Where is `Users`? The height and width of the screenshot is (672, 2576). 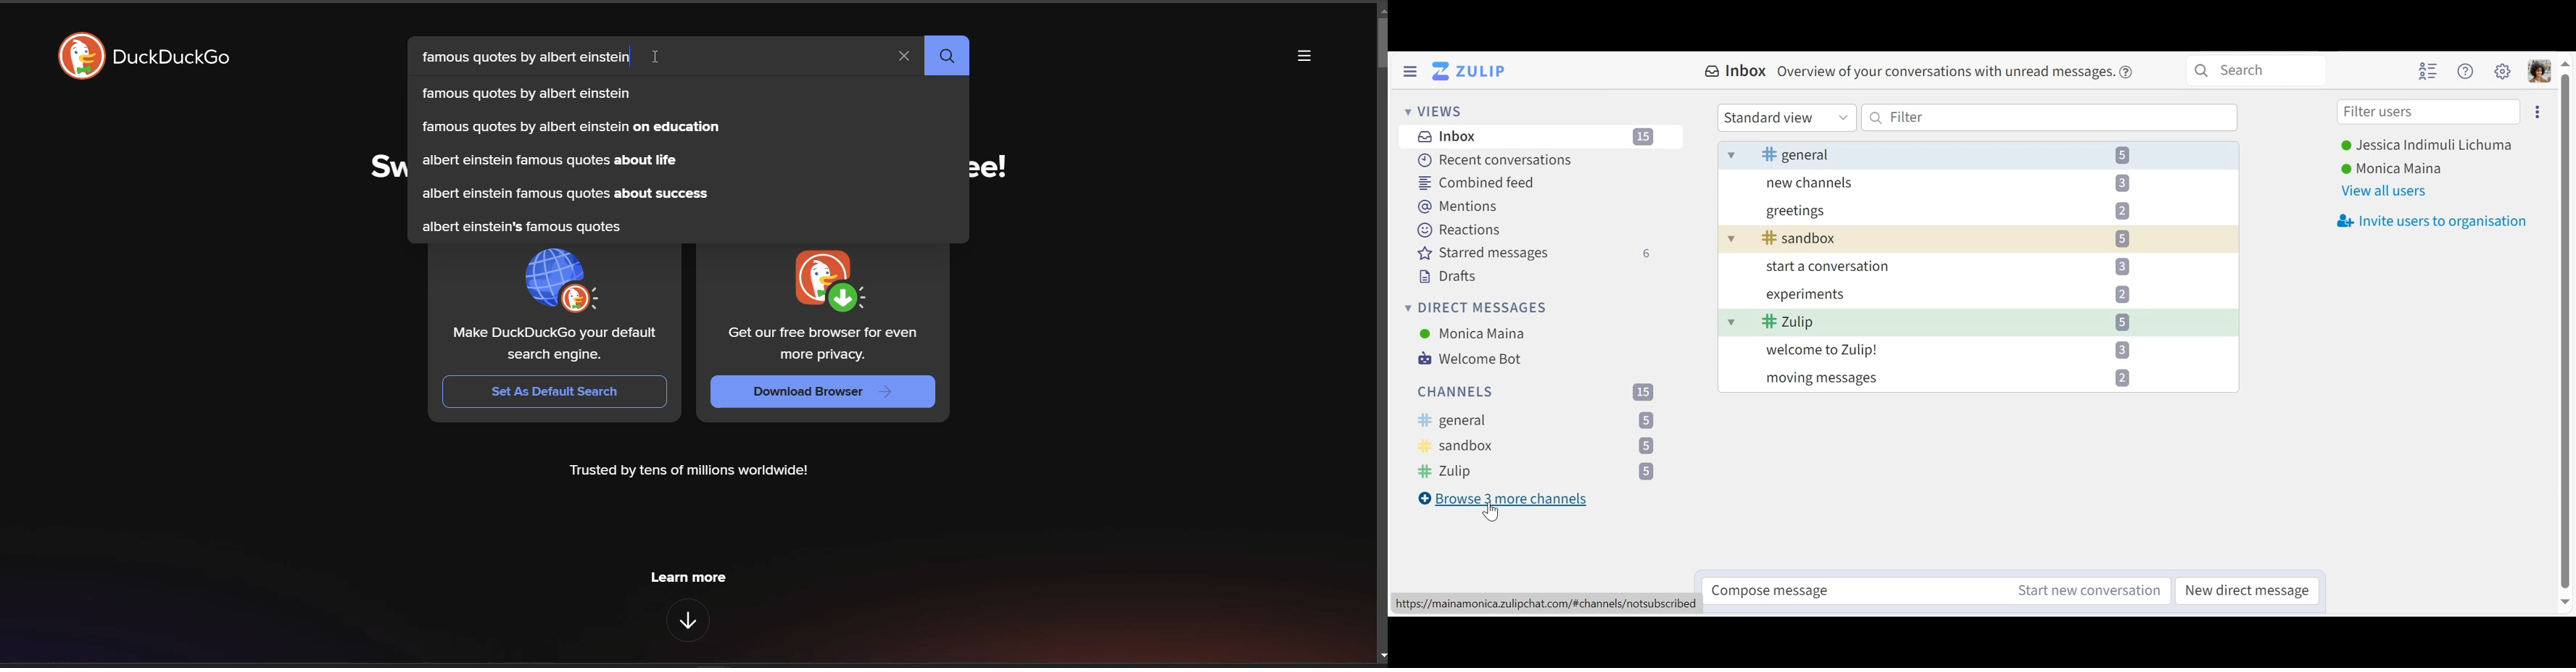 Users is located at coordinates (2423, 145).